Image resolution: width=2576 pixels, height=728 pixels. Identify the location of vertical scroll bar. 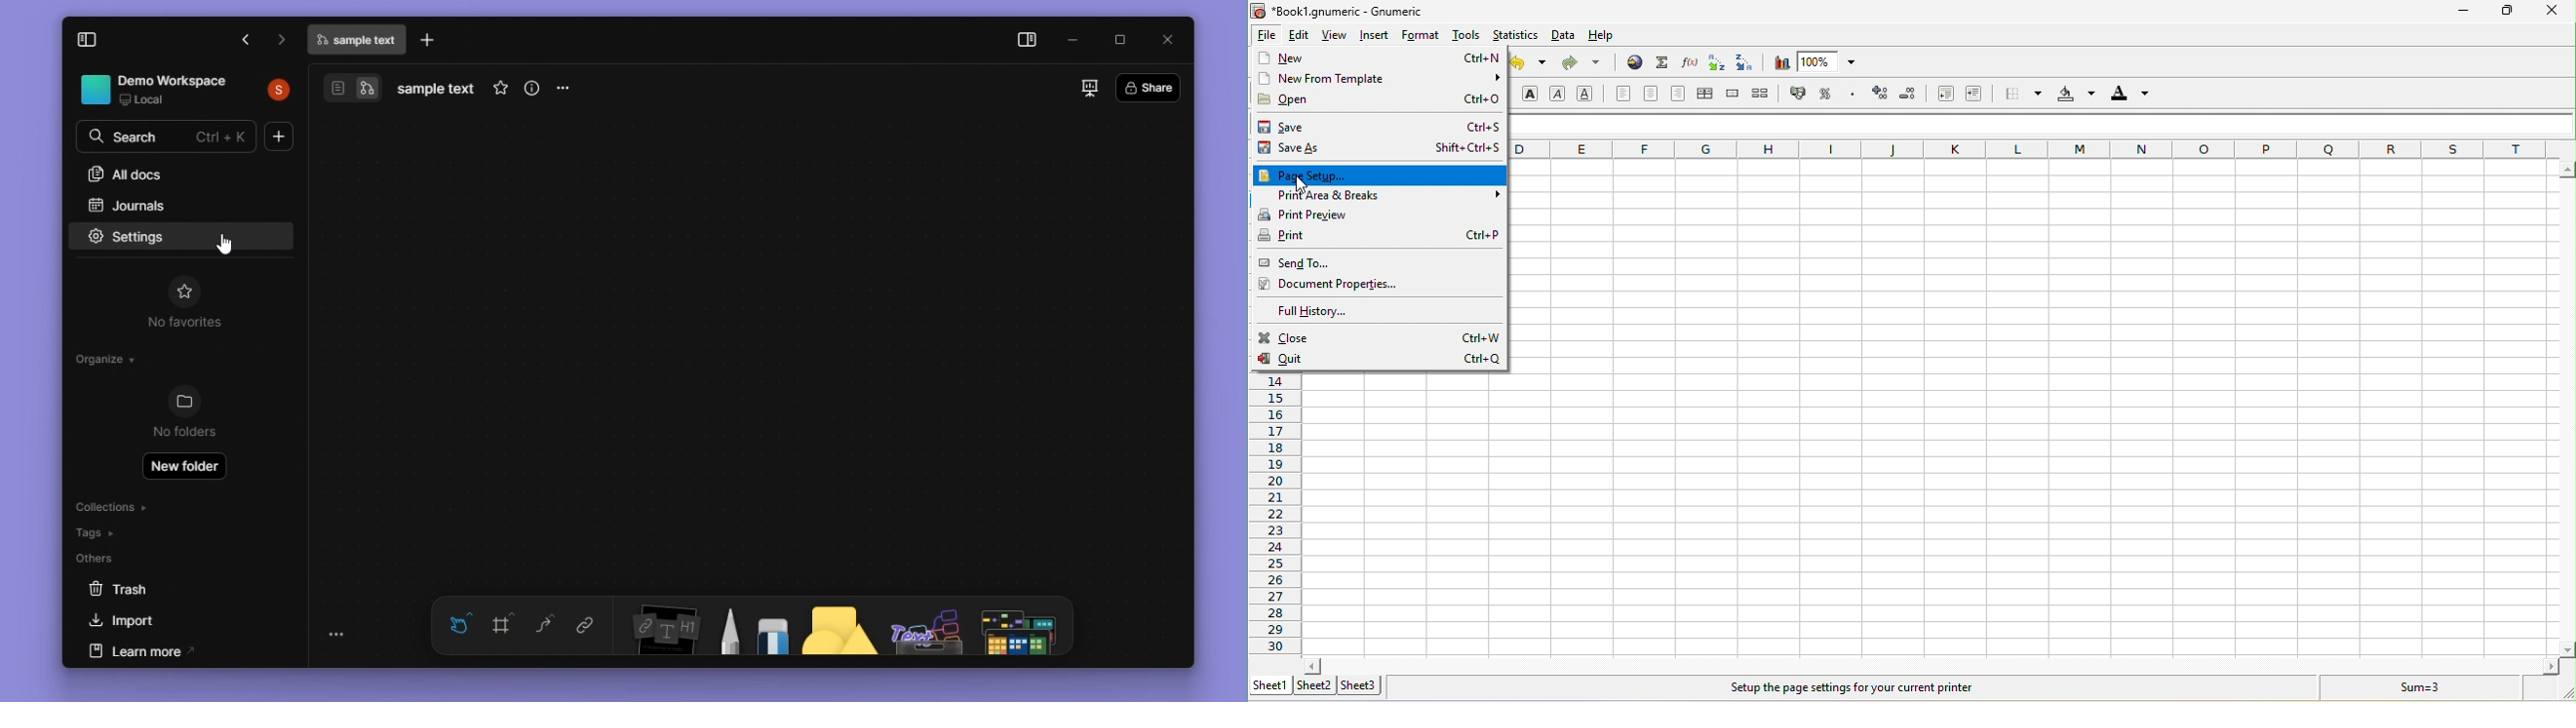
(2567, 409).